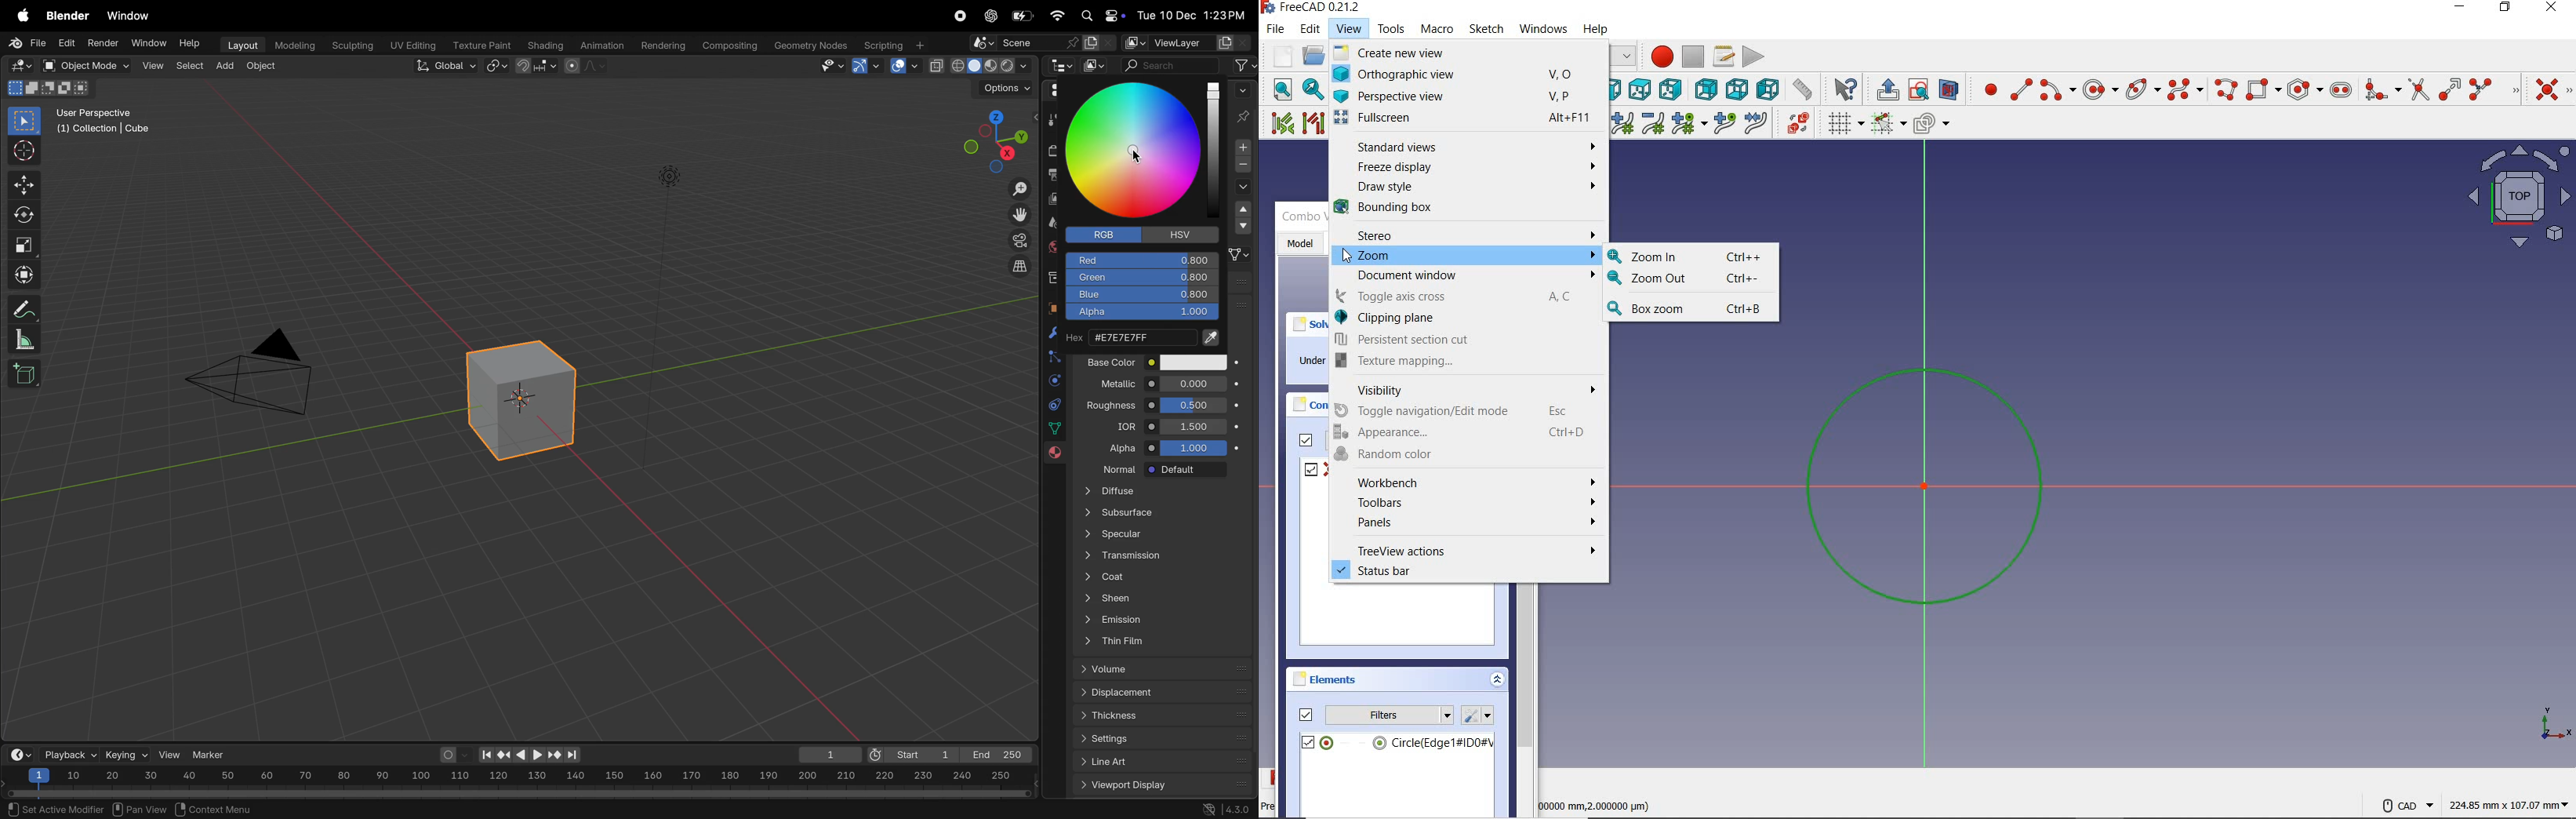 Image resolution: width=2576 pixels, height=840 pixels. What do you see at coordinates (1795, 123) in the screenshot?
I see `switch virtual space` at bounding box center [1795, 123].